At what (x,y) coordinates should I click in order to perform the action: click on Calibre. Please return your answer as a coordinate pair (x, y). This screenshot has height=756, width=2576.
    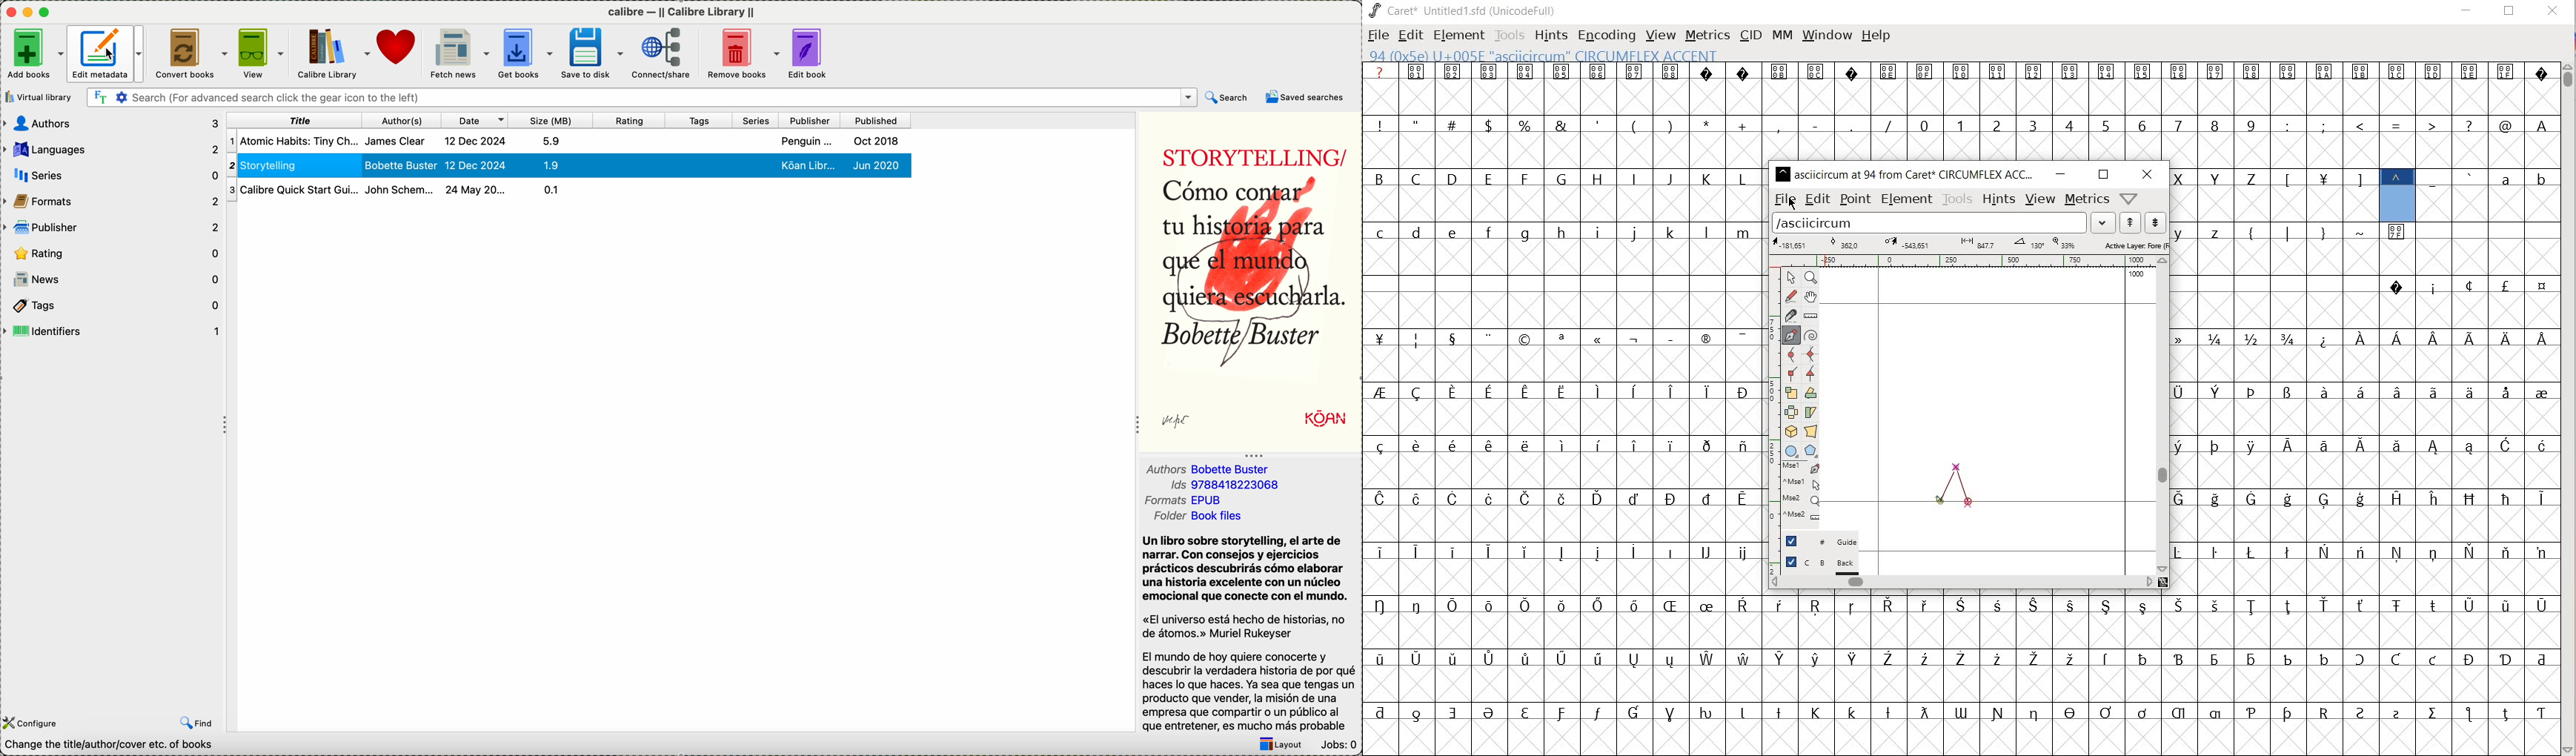
    Looking at the image, I should click on (680, 13).